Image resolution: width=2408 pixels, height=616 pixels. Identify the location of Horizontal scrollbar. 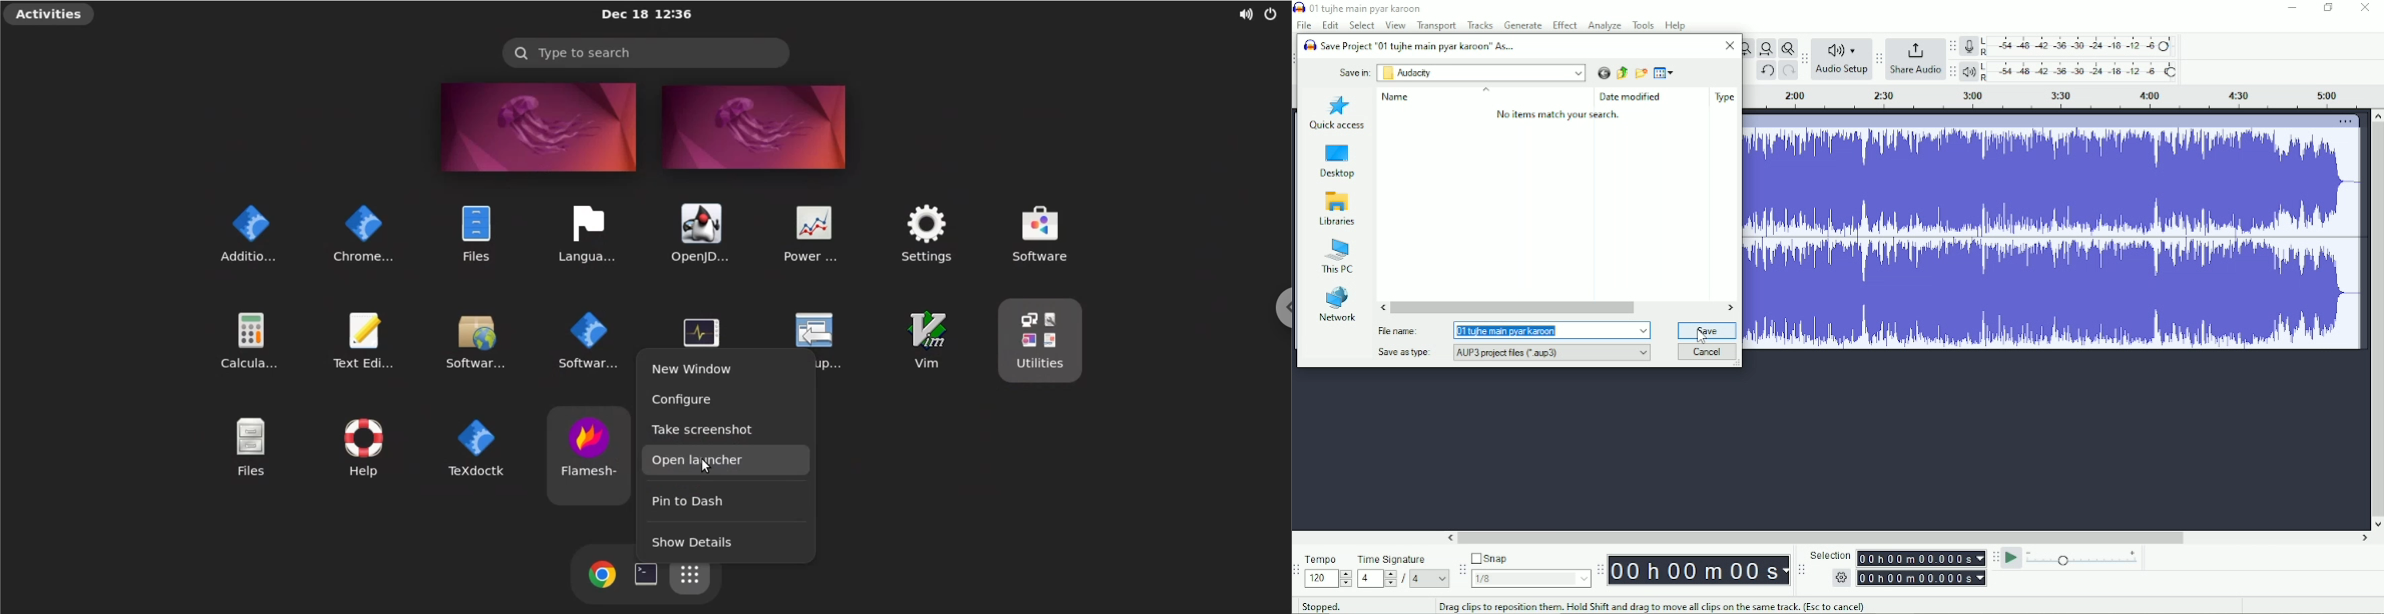
(1907, 539).